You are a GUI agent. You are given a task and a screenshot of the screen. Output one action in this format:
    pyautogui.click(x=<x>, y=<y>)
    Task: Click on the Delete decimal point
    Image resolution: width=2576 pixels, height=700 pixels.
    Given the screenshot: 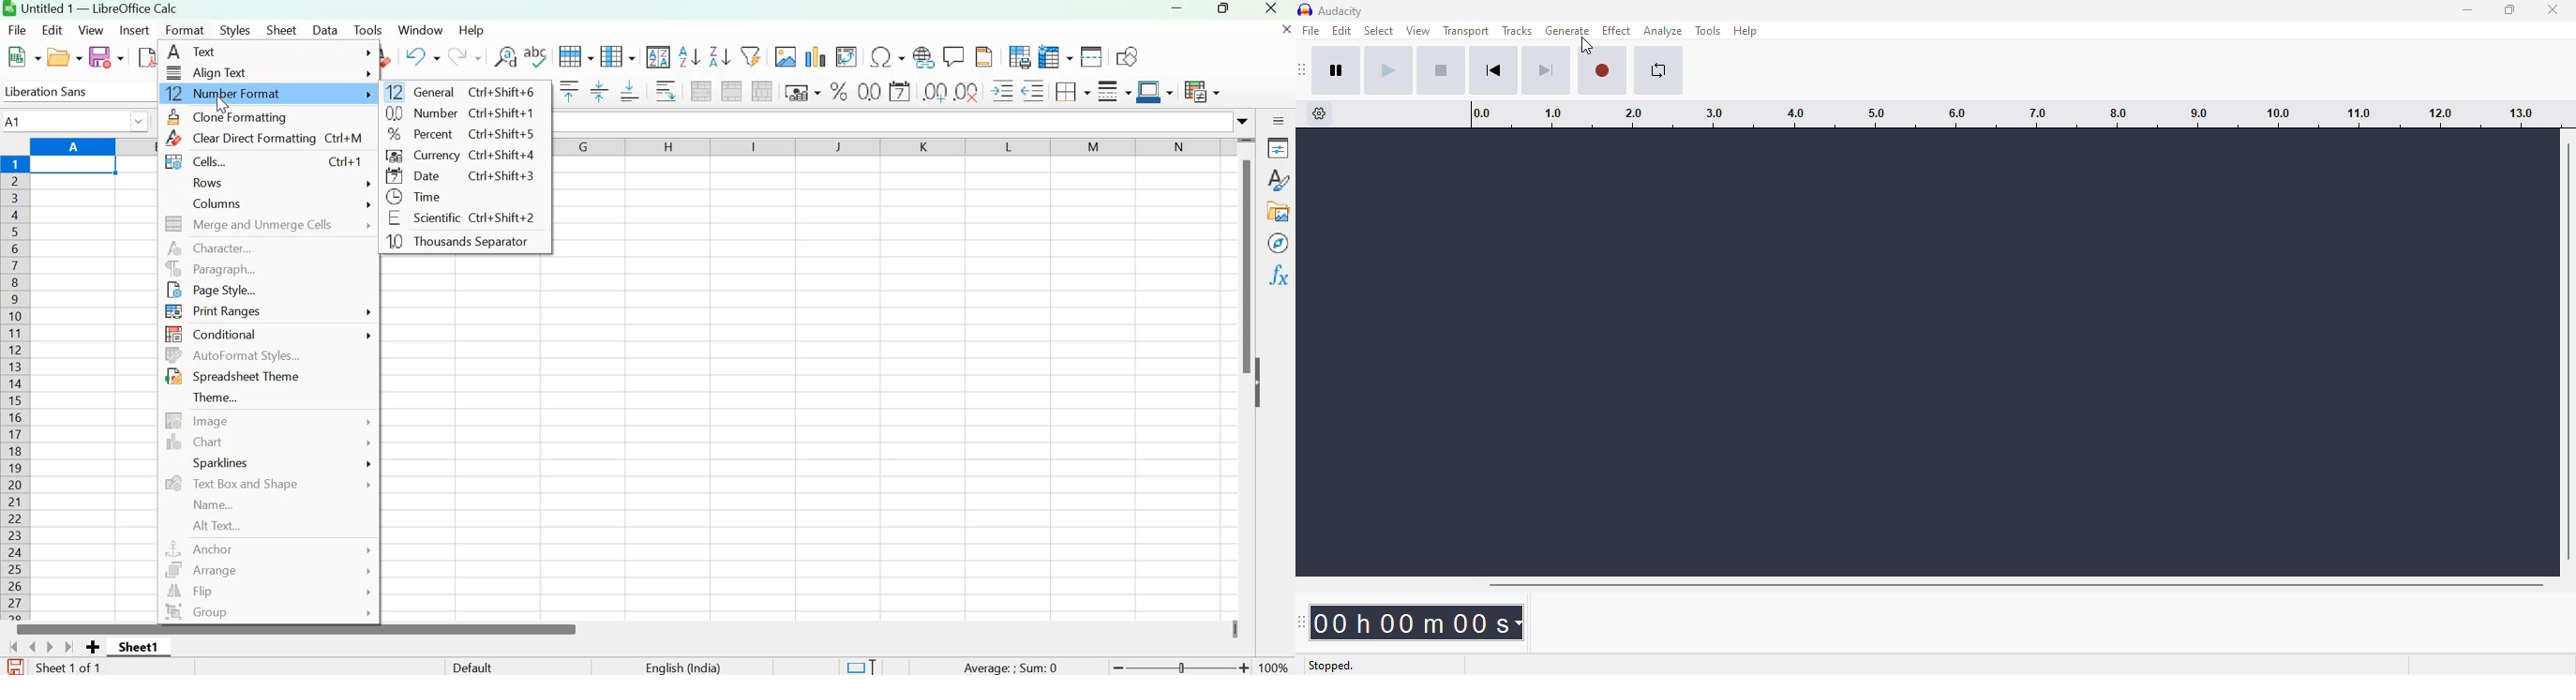 What is the action you would take?
    pyautogui.click(x=968, y=90)
    